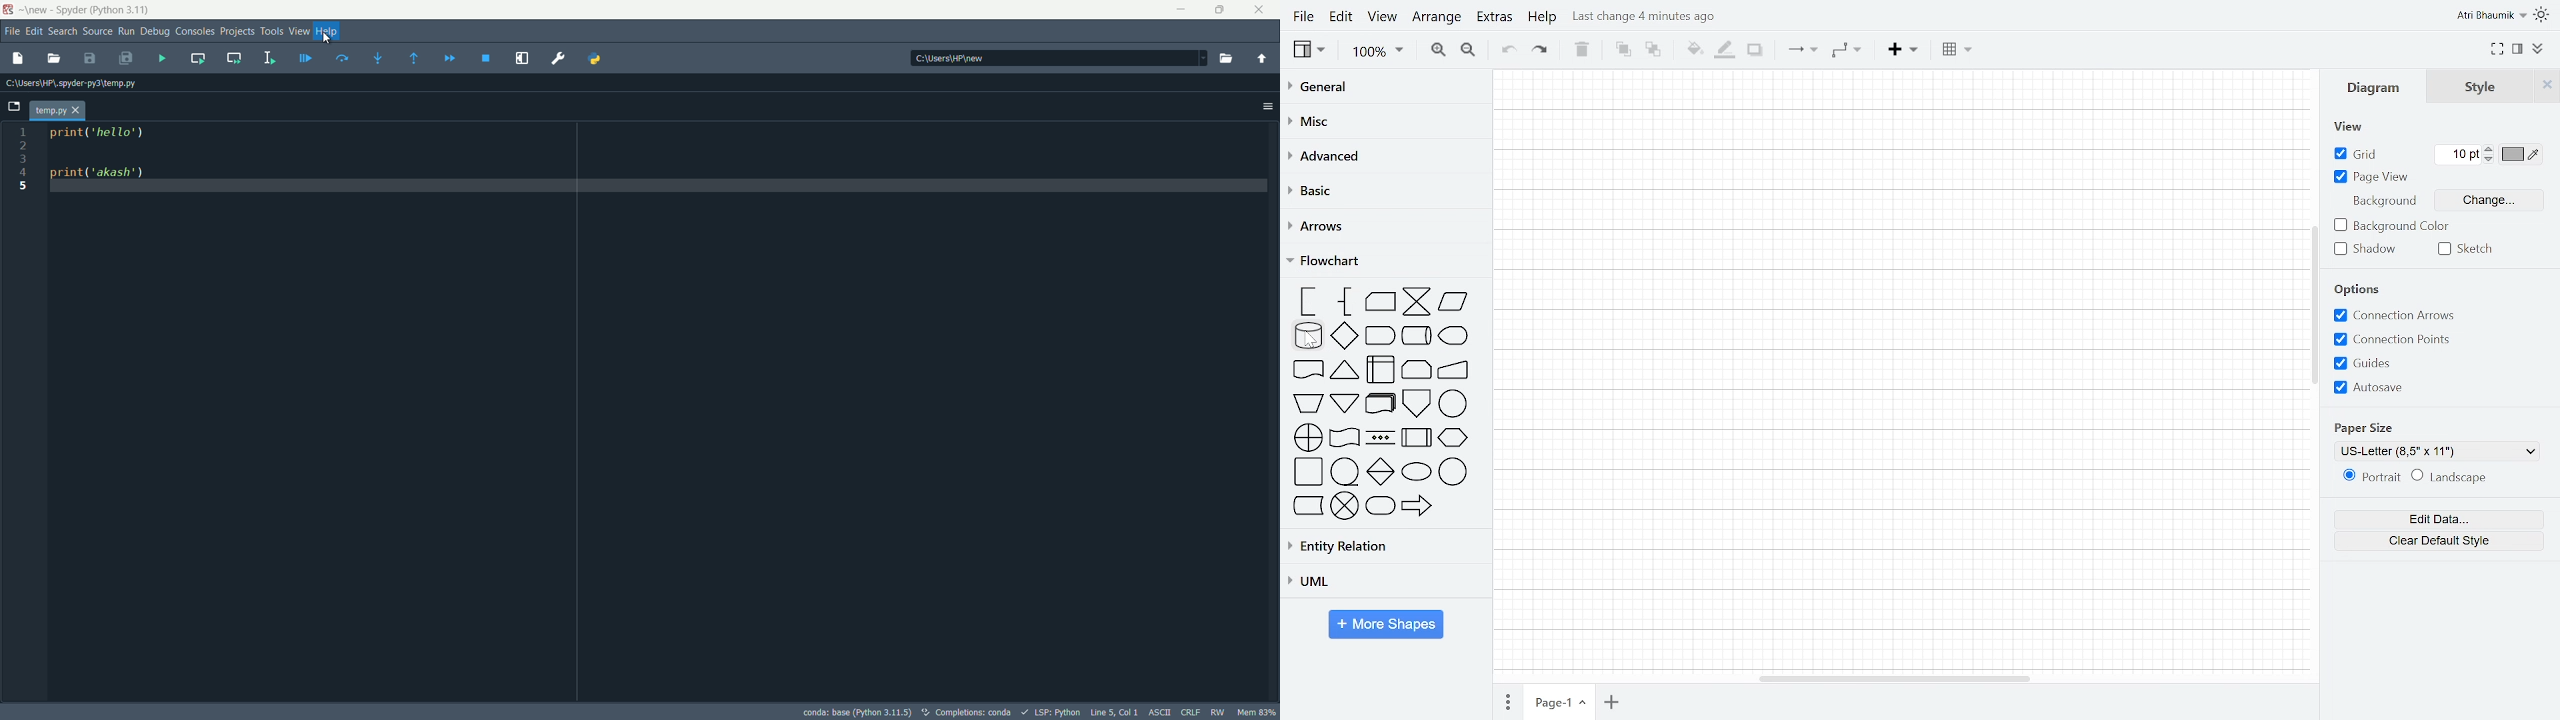  Describe the element at coordinates (1191, 712) in the screenshot. I see `file eol status` at that location.